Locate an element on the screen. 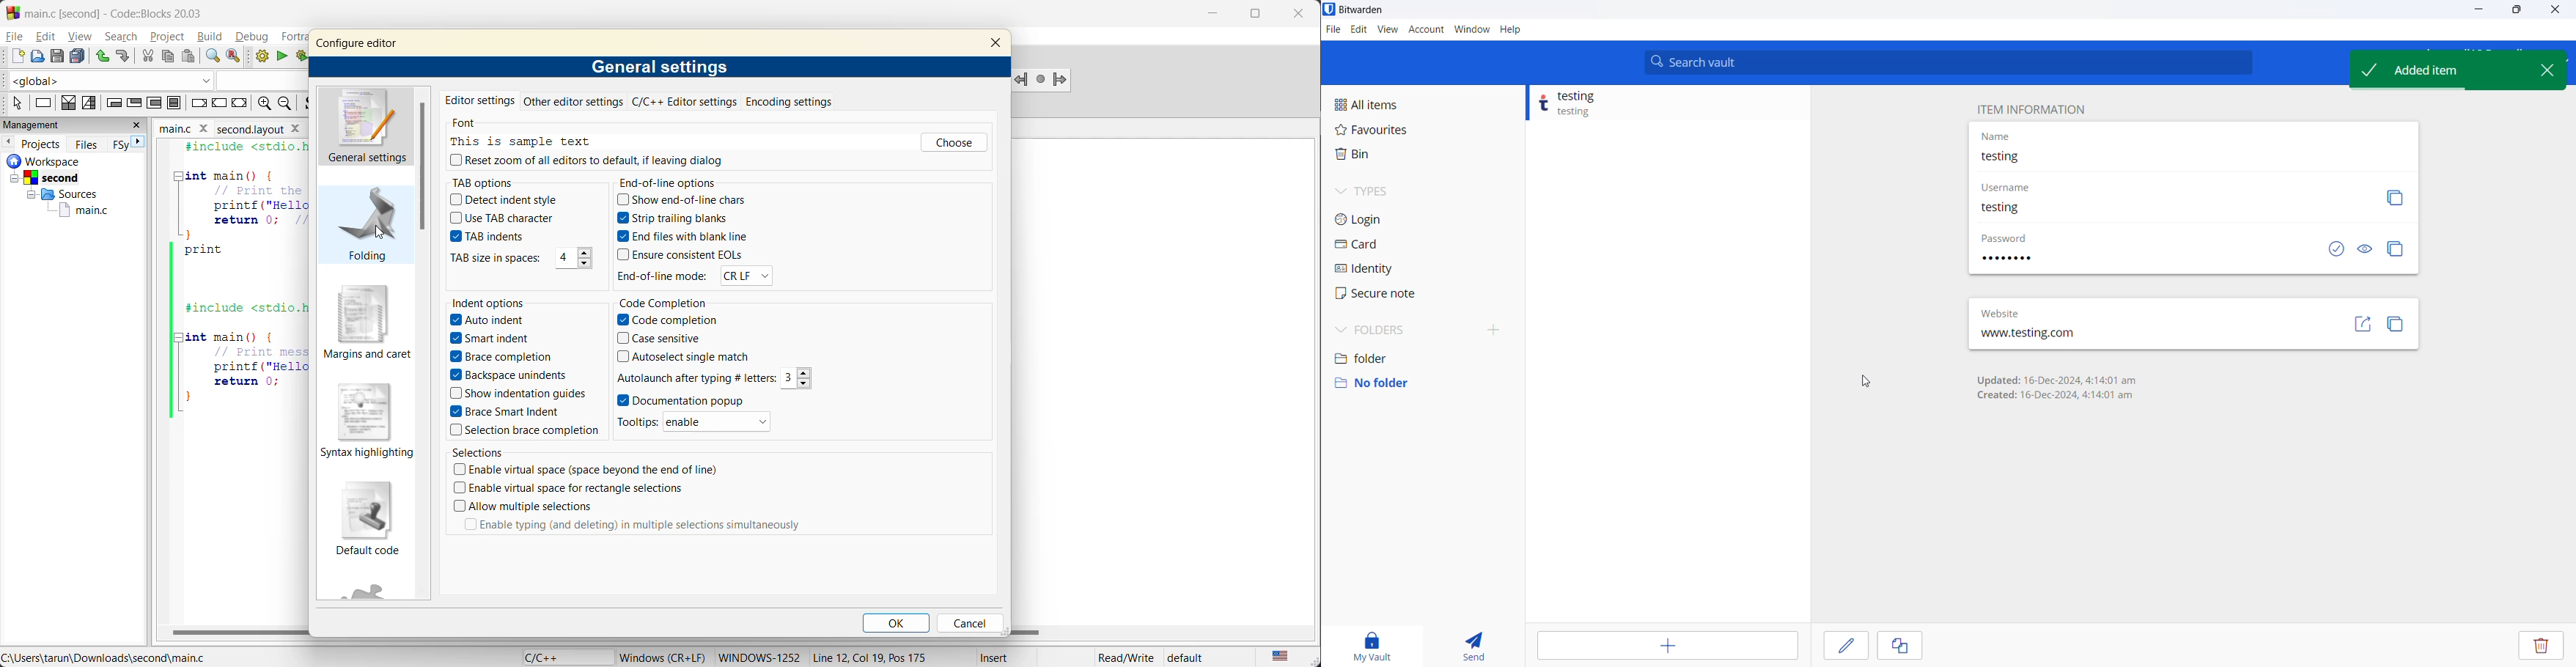 The width and height of the screenshot is (2576, 672). Enable virtual space (space beyond the end of line) is located at coordinates (586, 470).